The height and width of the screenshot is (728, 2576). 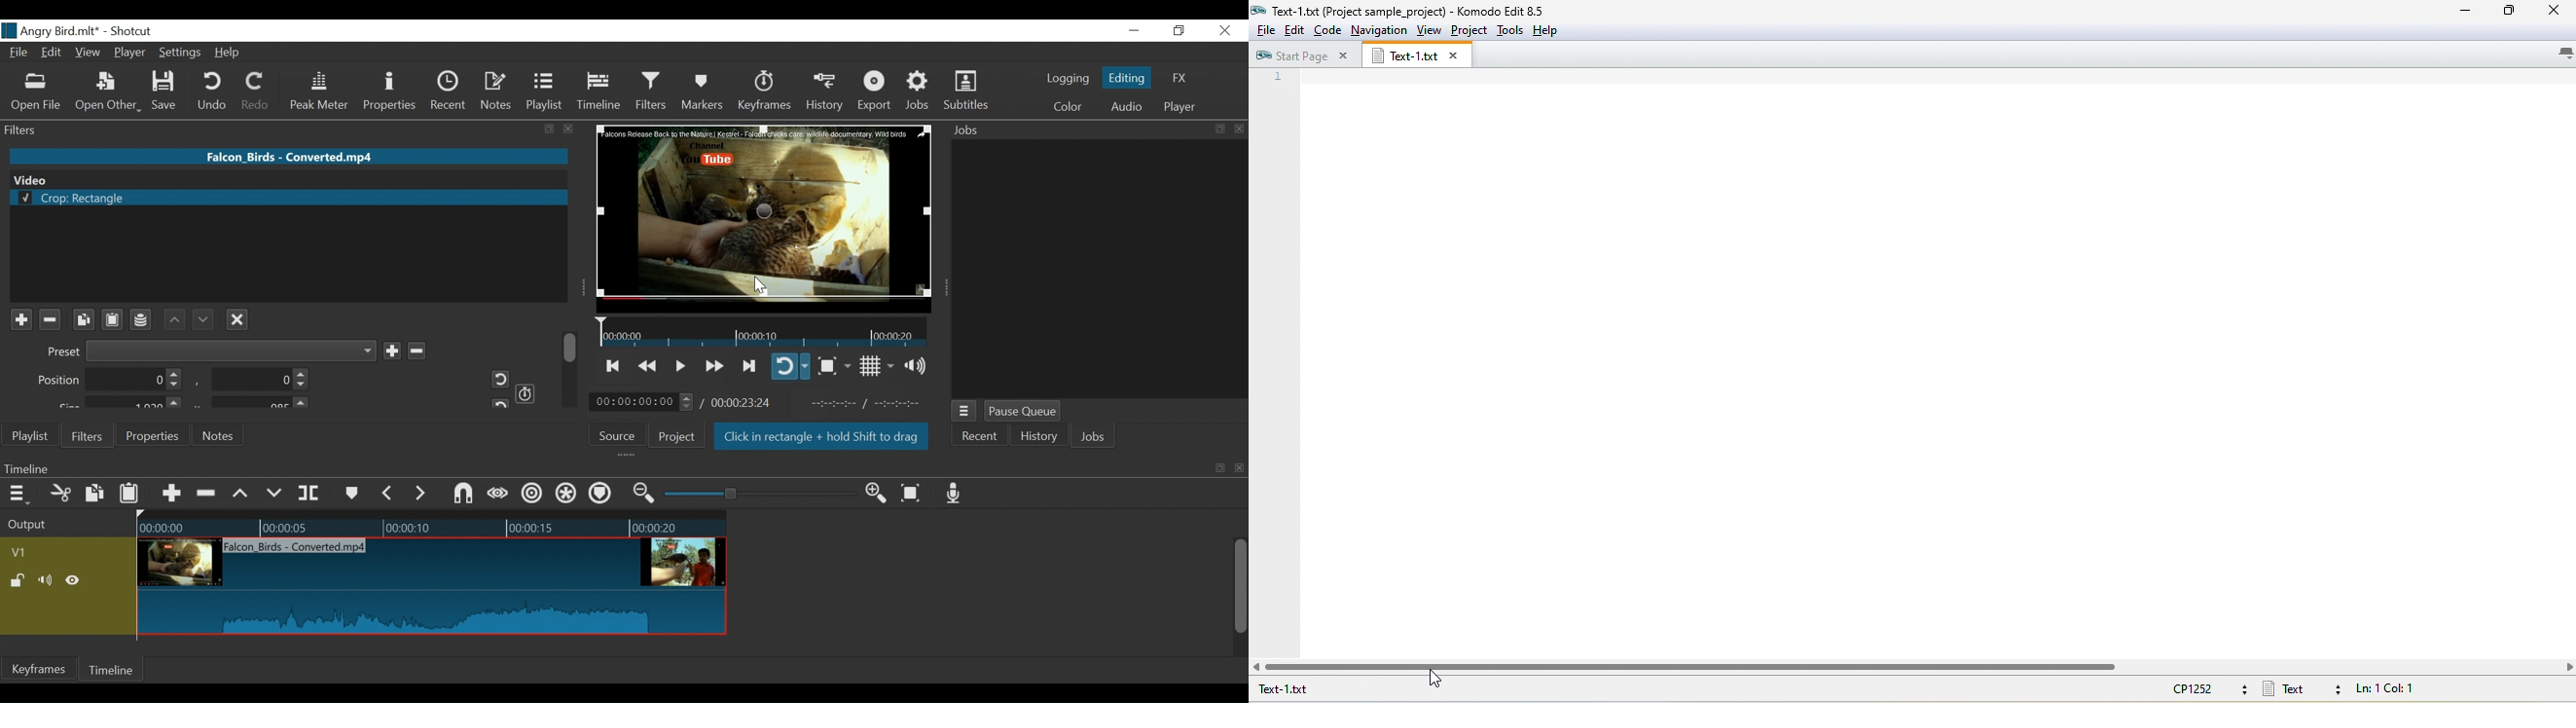 I want to click on copy, so click(x=551, y=130).